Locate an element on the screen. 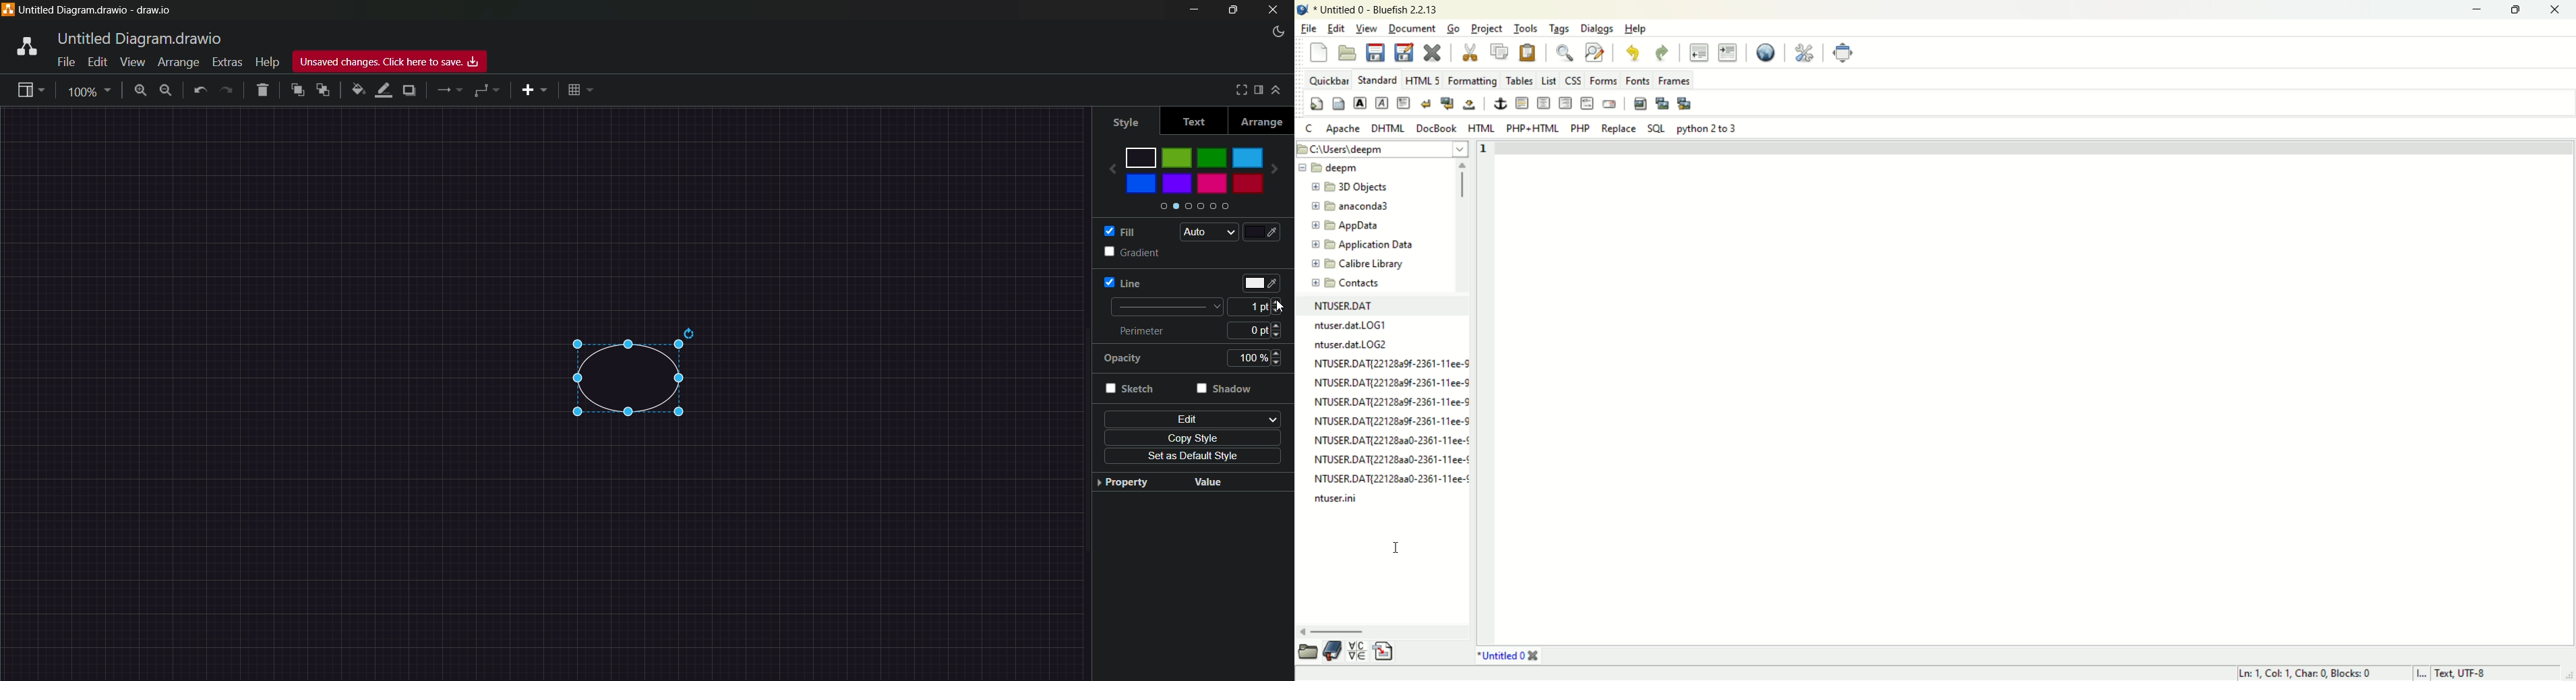  opacity is located at coordinates (1139, 359).